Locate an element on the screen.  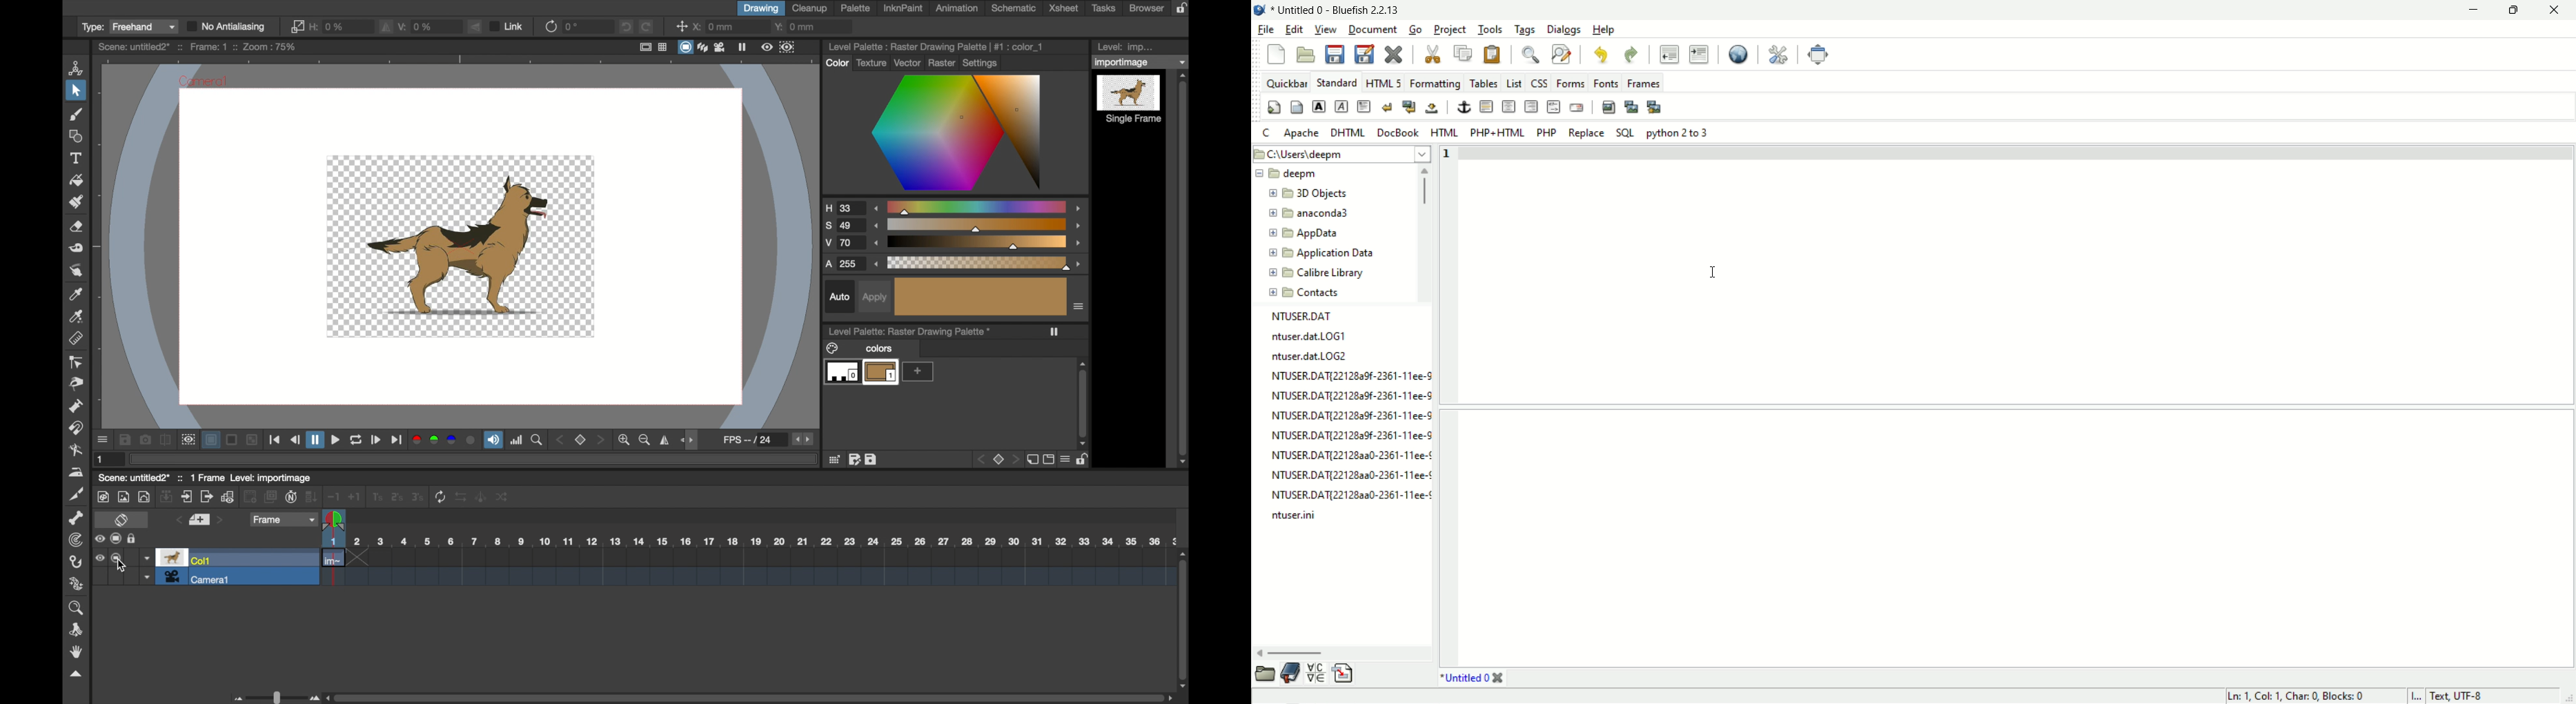
scale is located at coordinates (977, 225).